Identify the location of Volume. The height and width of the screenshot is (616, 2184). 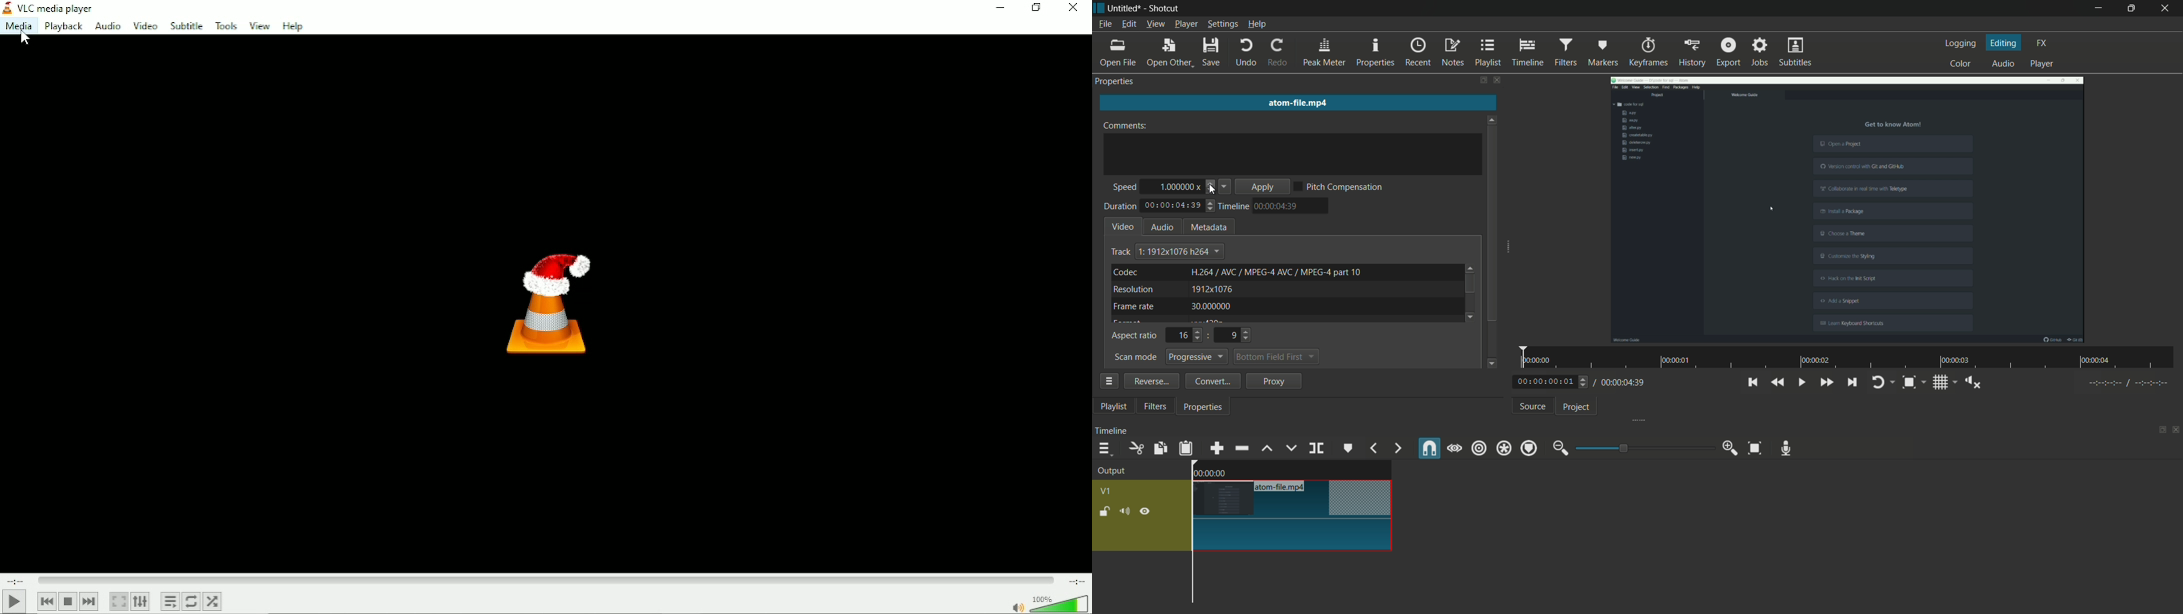
(1046, 603).